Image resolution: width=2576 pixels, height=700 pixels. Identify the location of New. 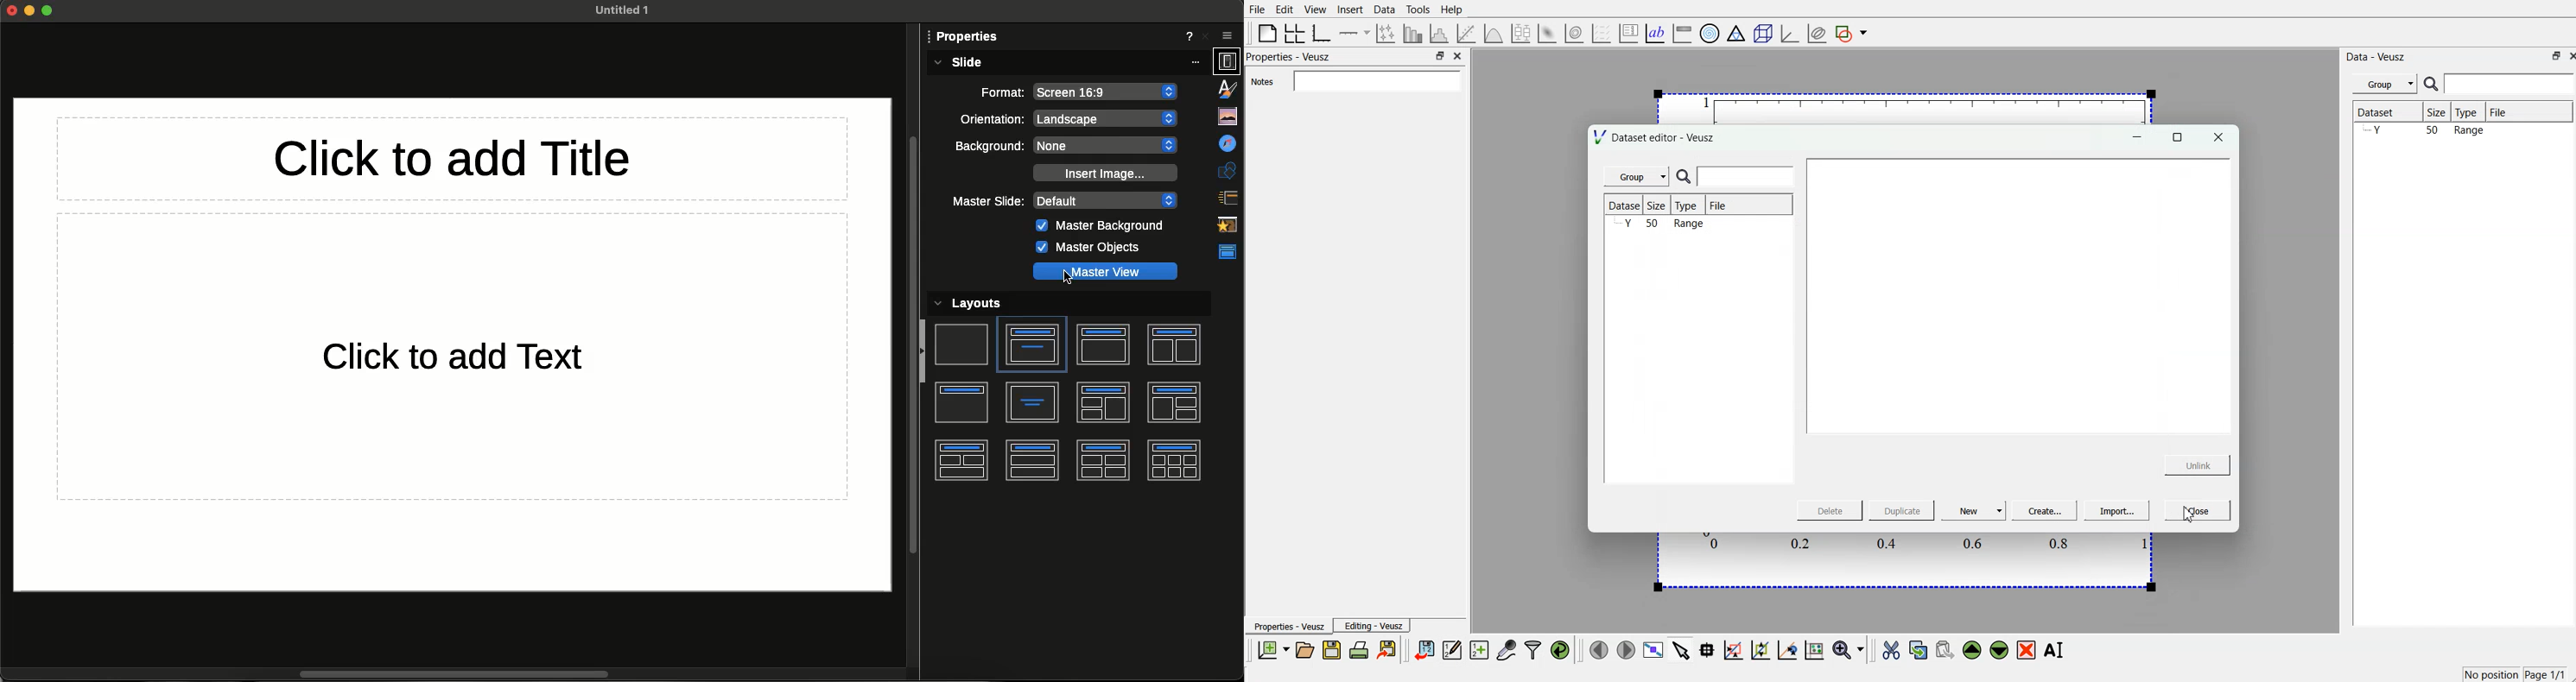
(1975, 509).